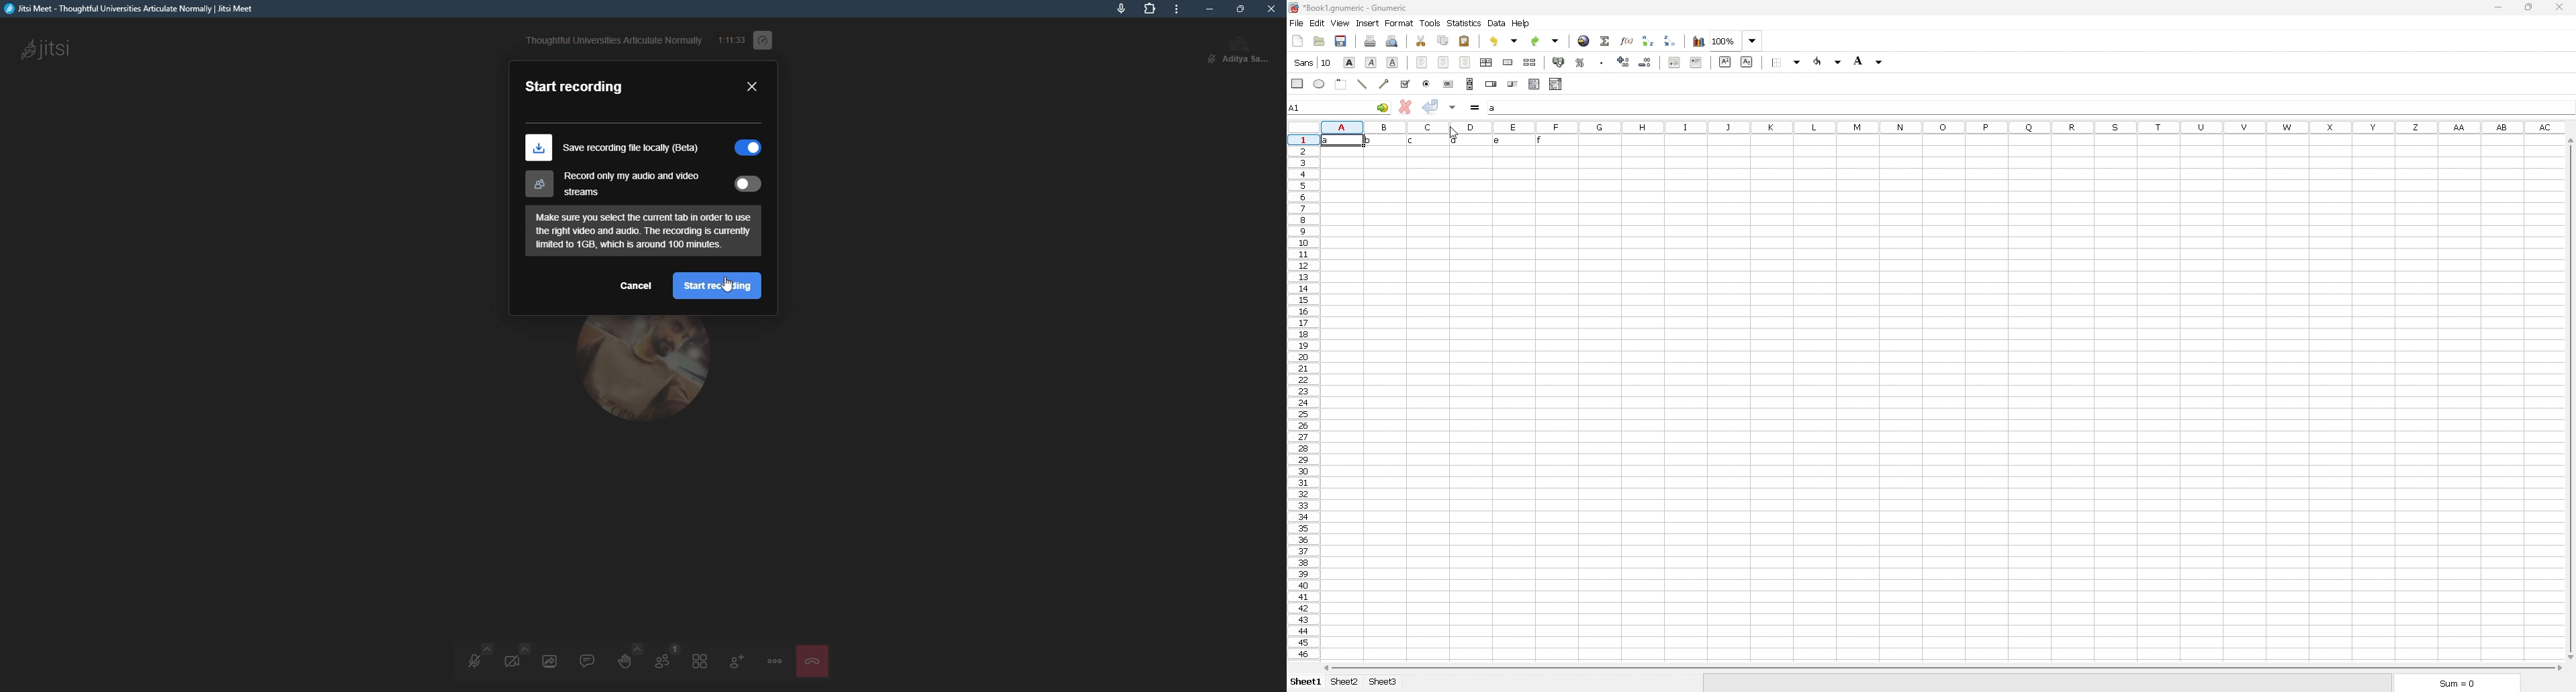  Describe the element at coordinates (1470, 84) in the screenshot. I see `scroll bar` at that location.